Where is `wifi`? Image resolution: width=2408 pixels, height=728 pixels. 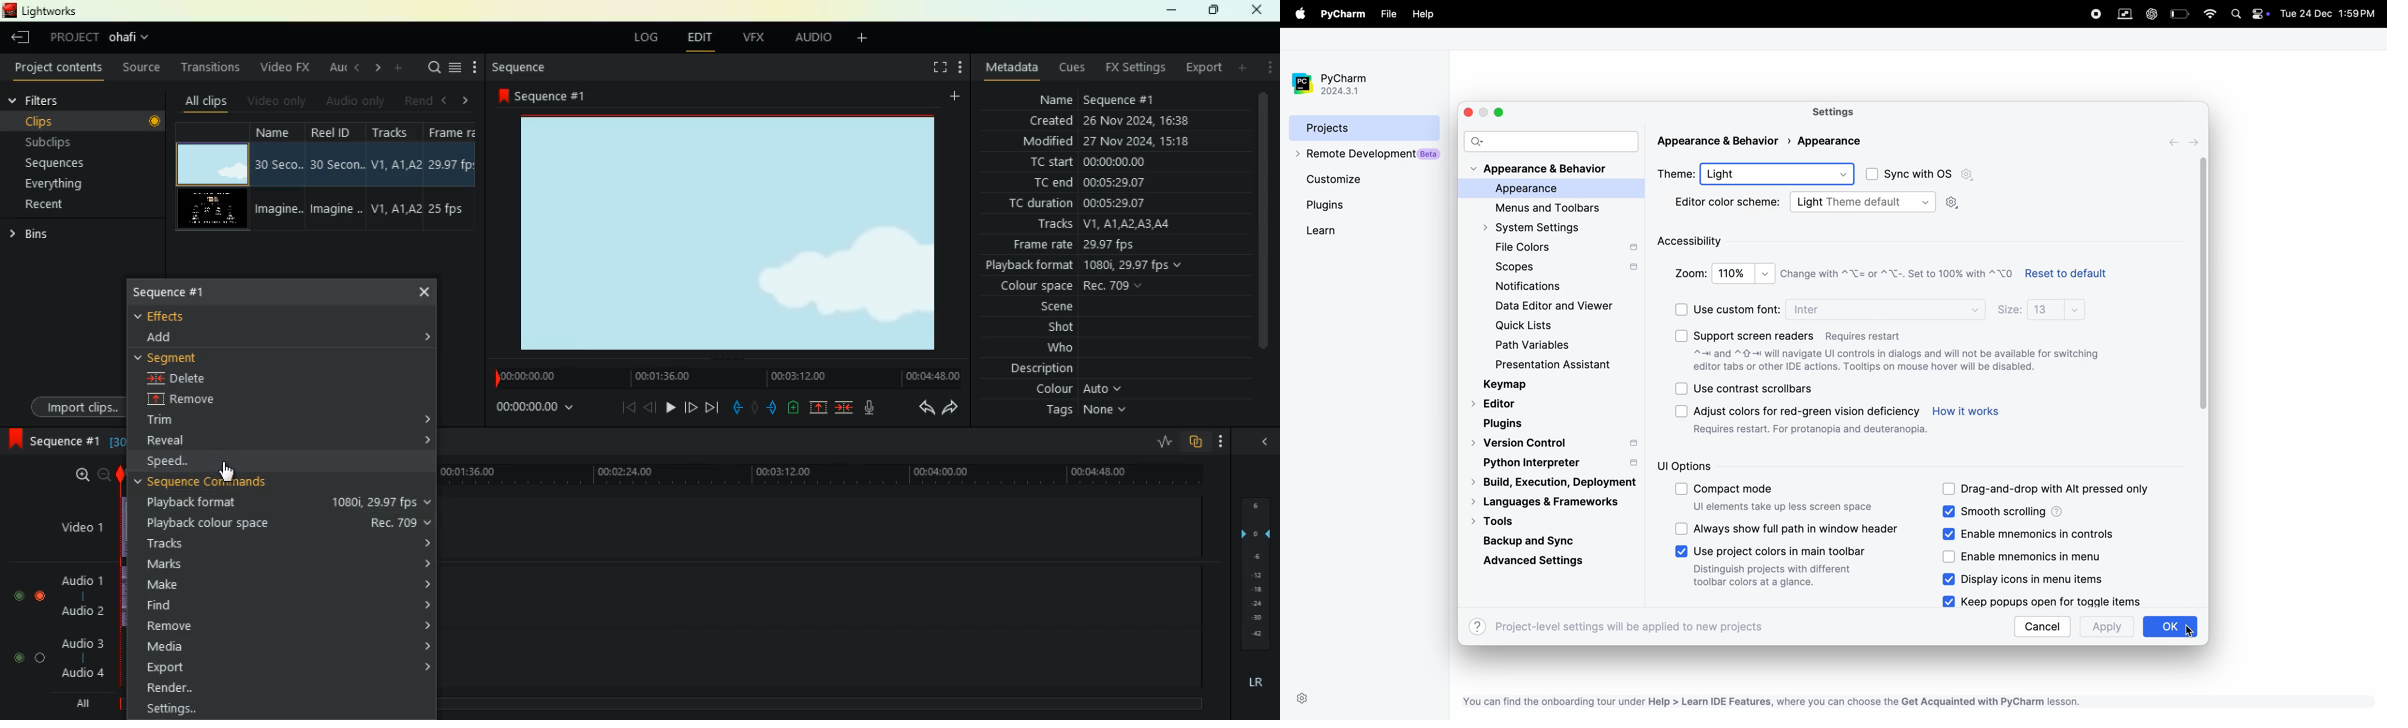
wifi is located at coordinates (2209, 15).